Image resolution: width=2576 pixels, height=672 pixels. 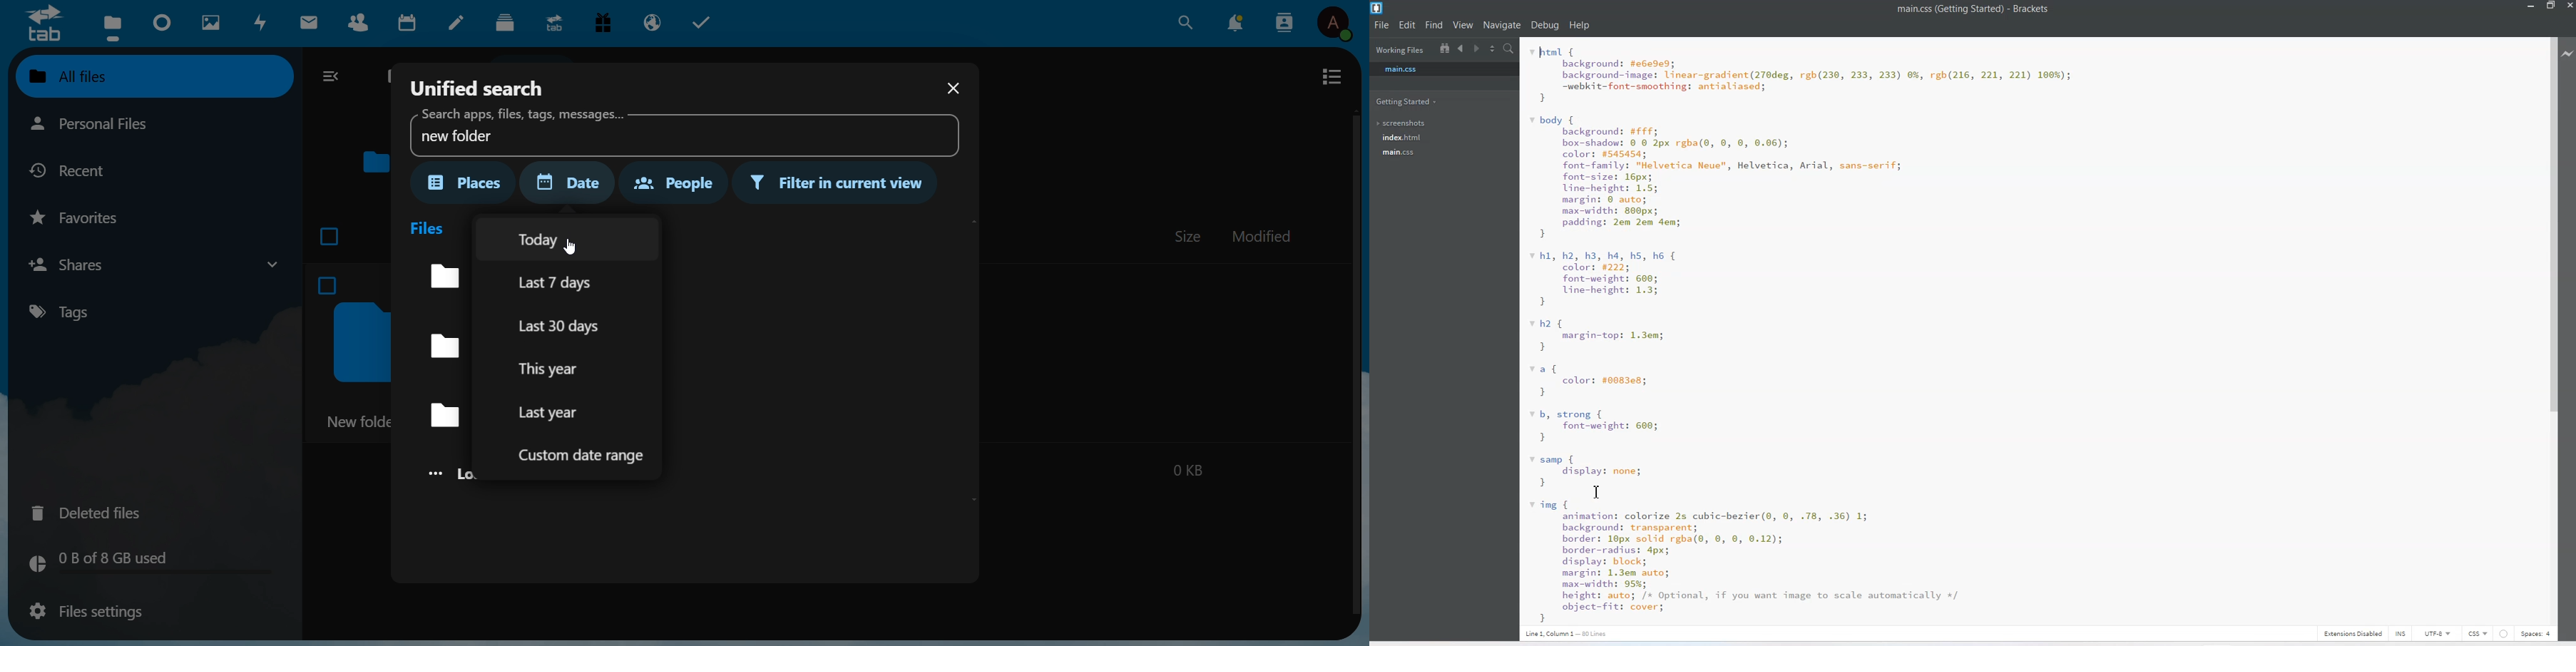 What do you see at coordinates (153, 264) in the screenshot?
I see `shares` at bounding box center [153, 264].